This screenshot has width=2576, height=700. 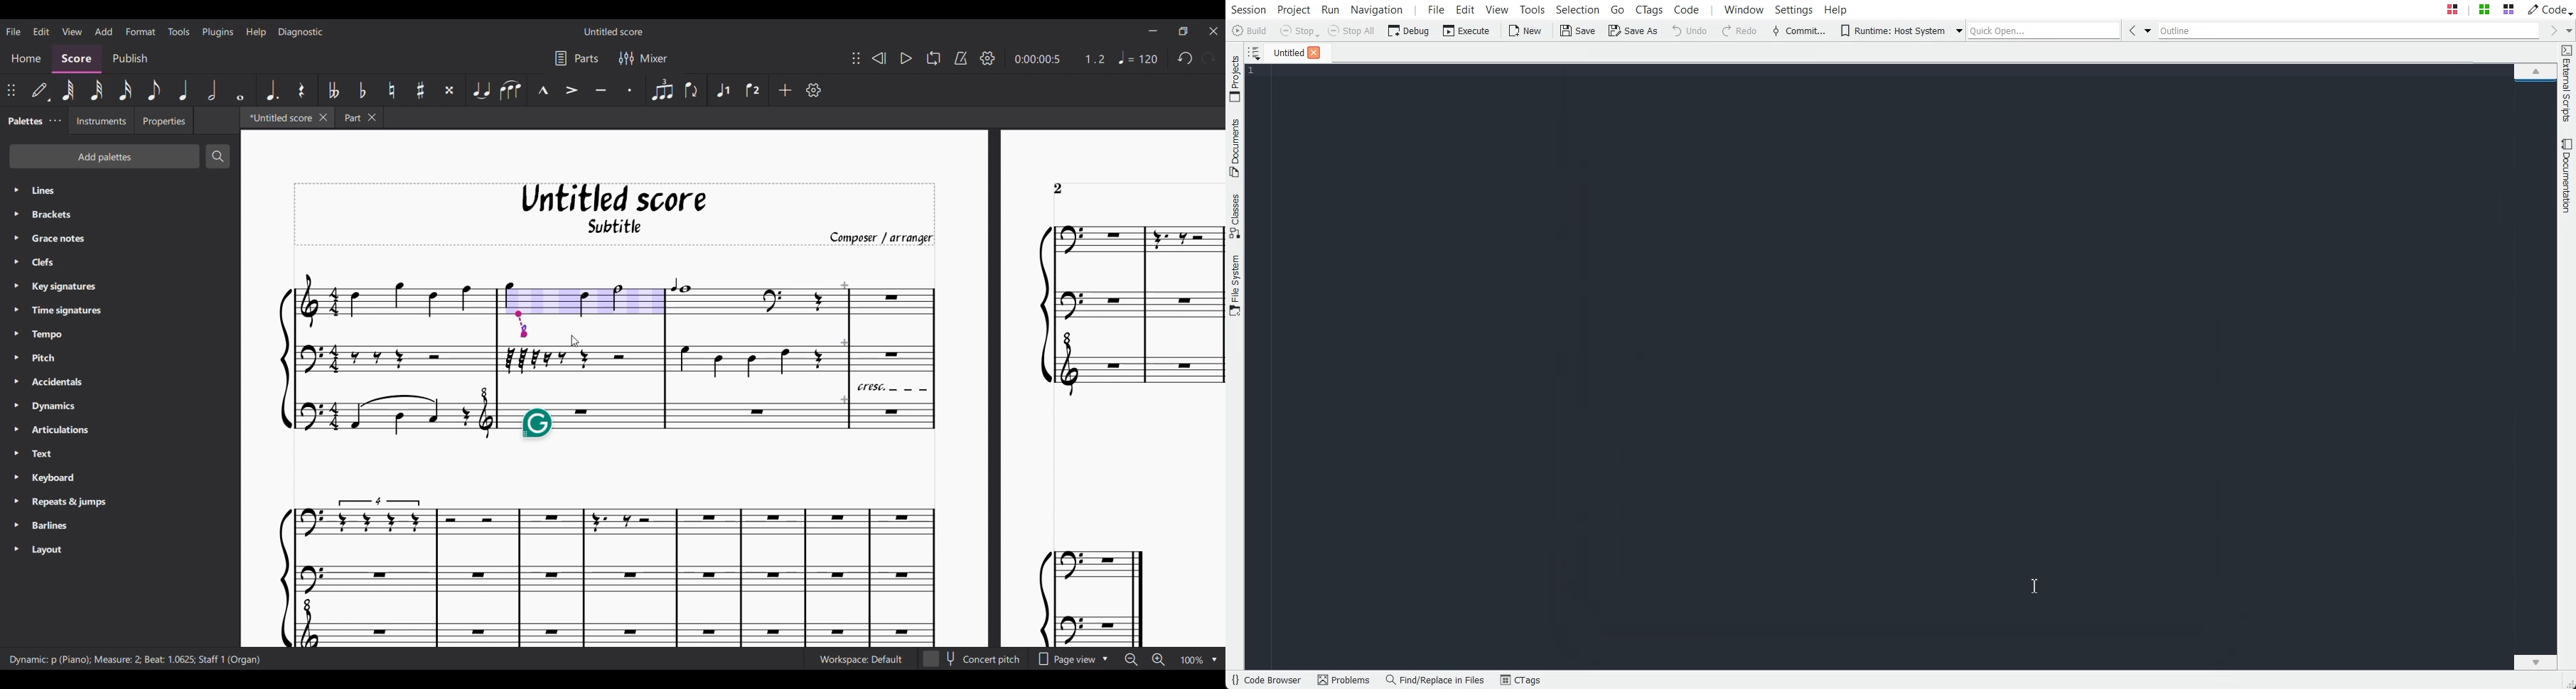 I want to click on Looping playback, so click(x=934, y=58).